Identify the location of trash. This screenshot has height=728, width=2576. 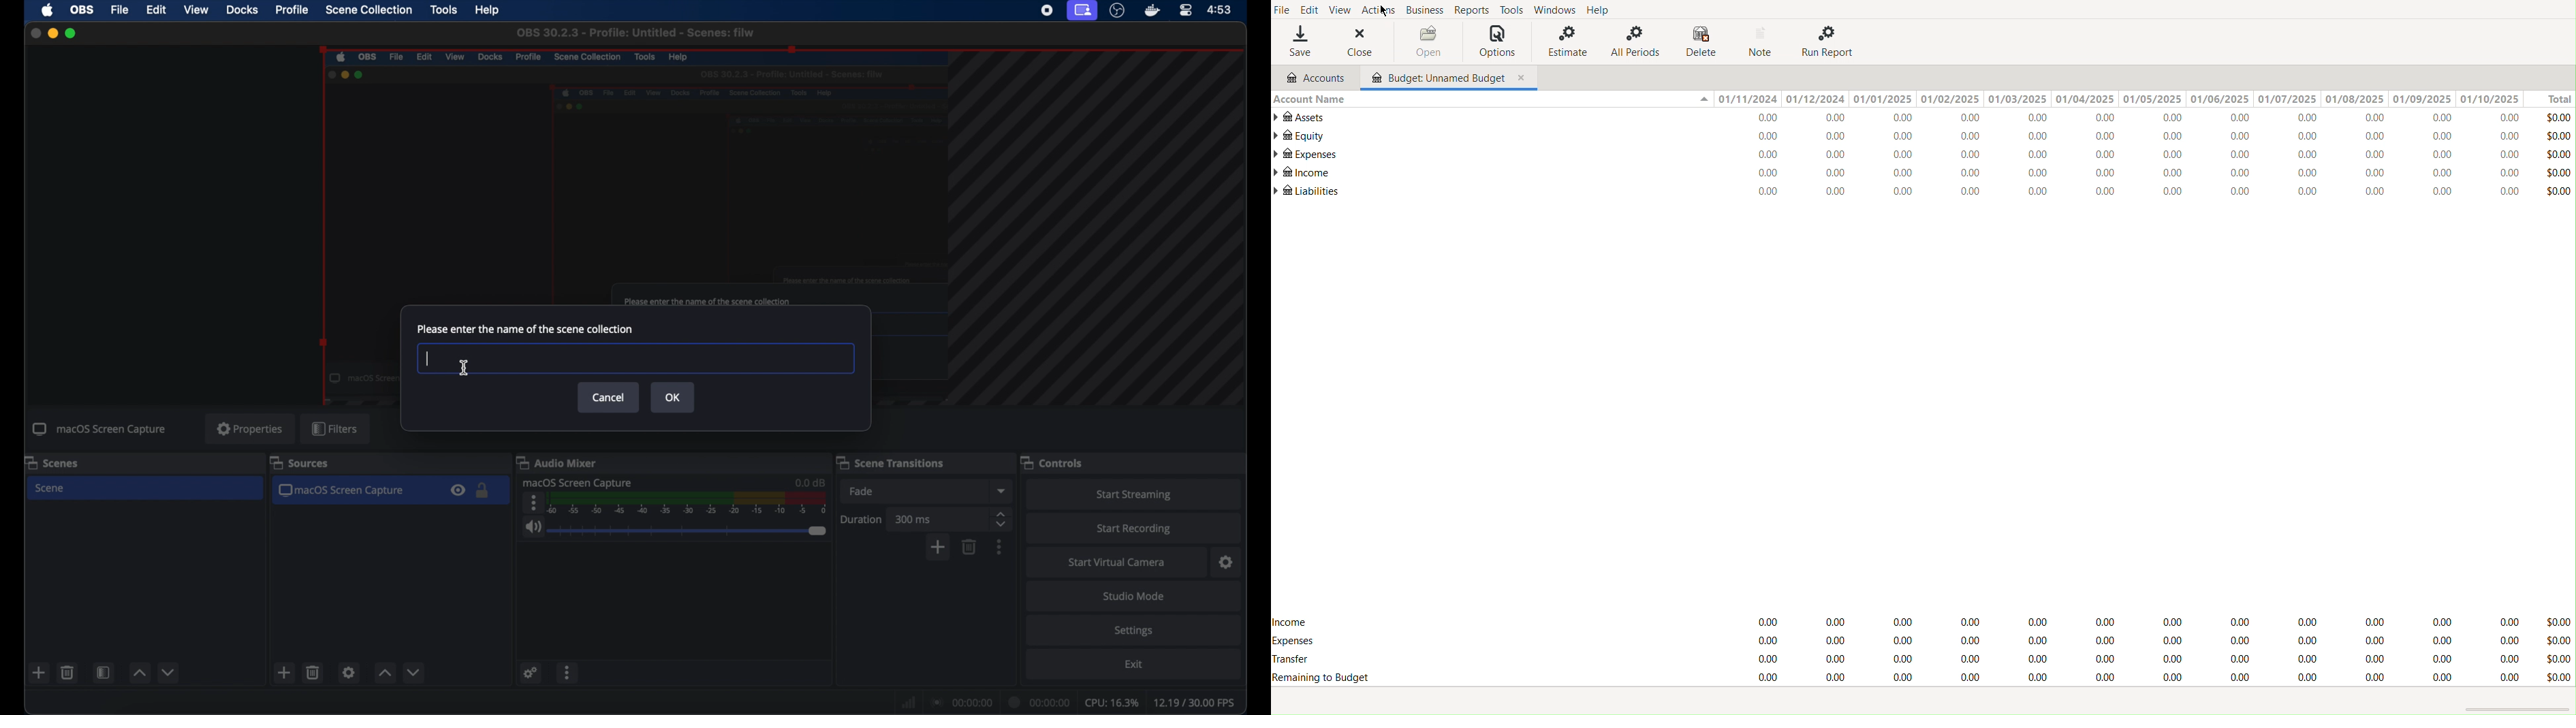
(969, 547).